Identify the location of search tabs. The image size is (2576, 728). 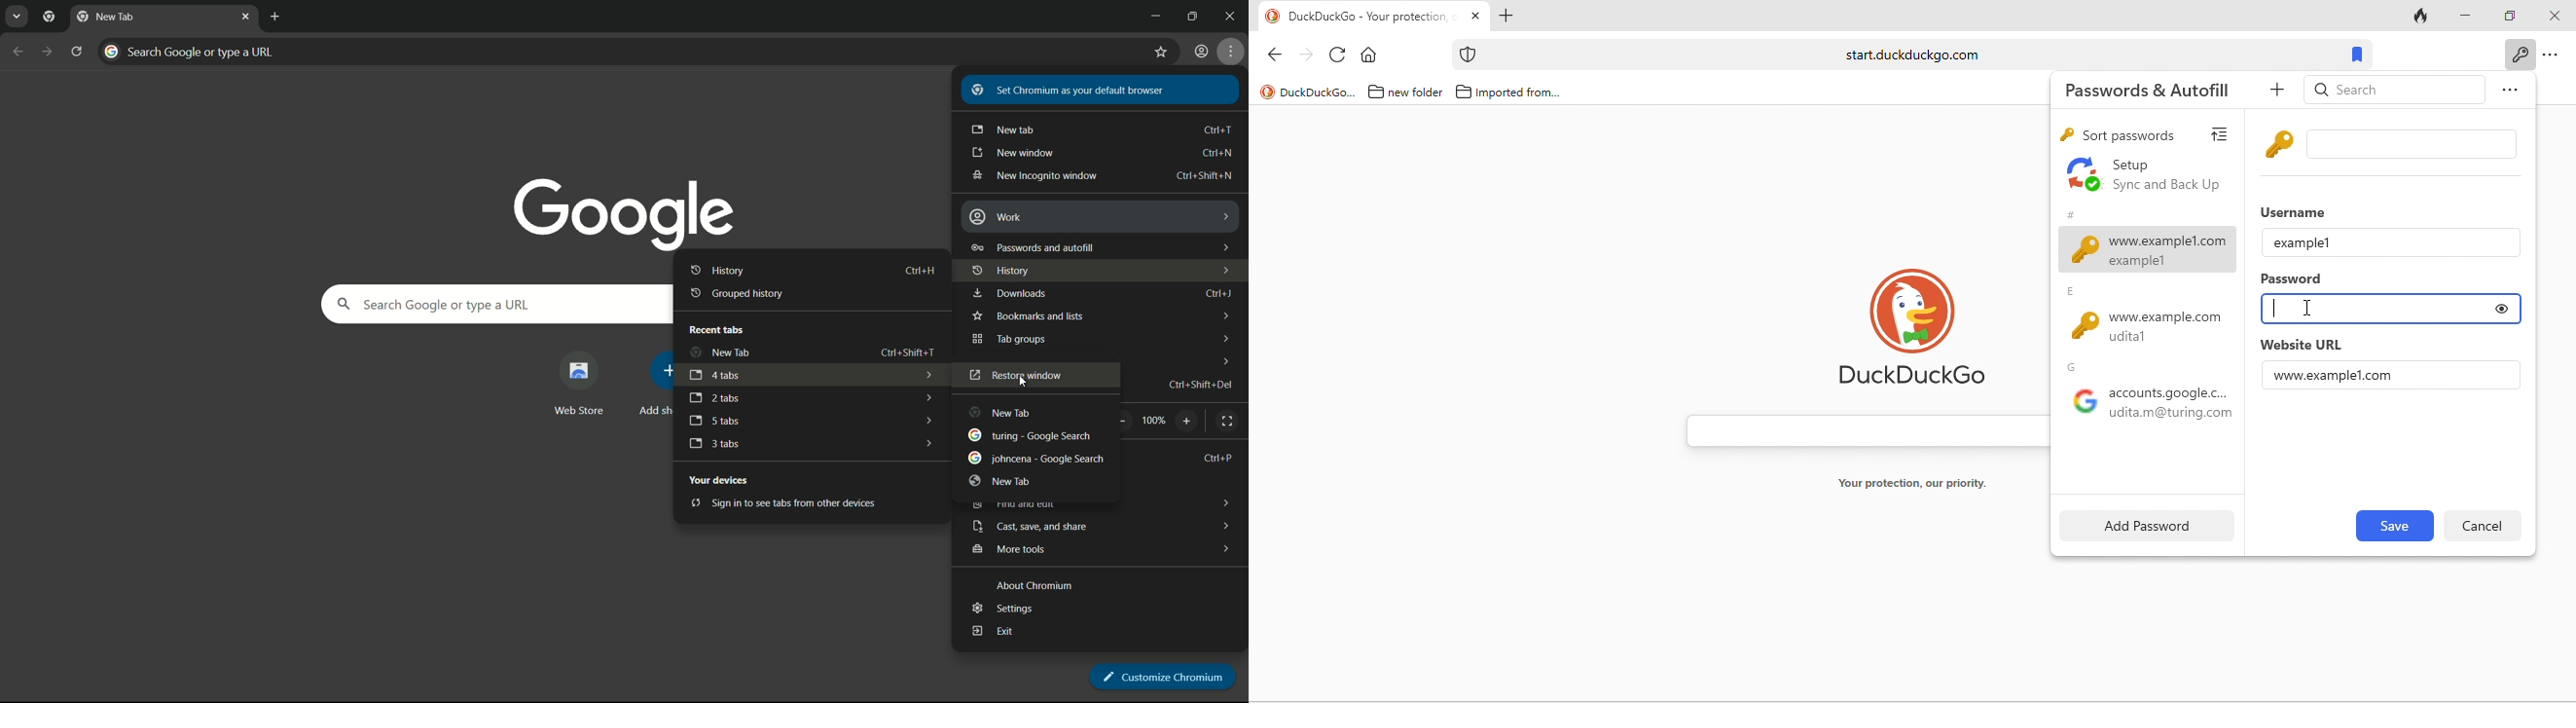
(18, 16).